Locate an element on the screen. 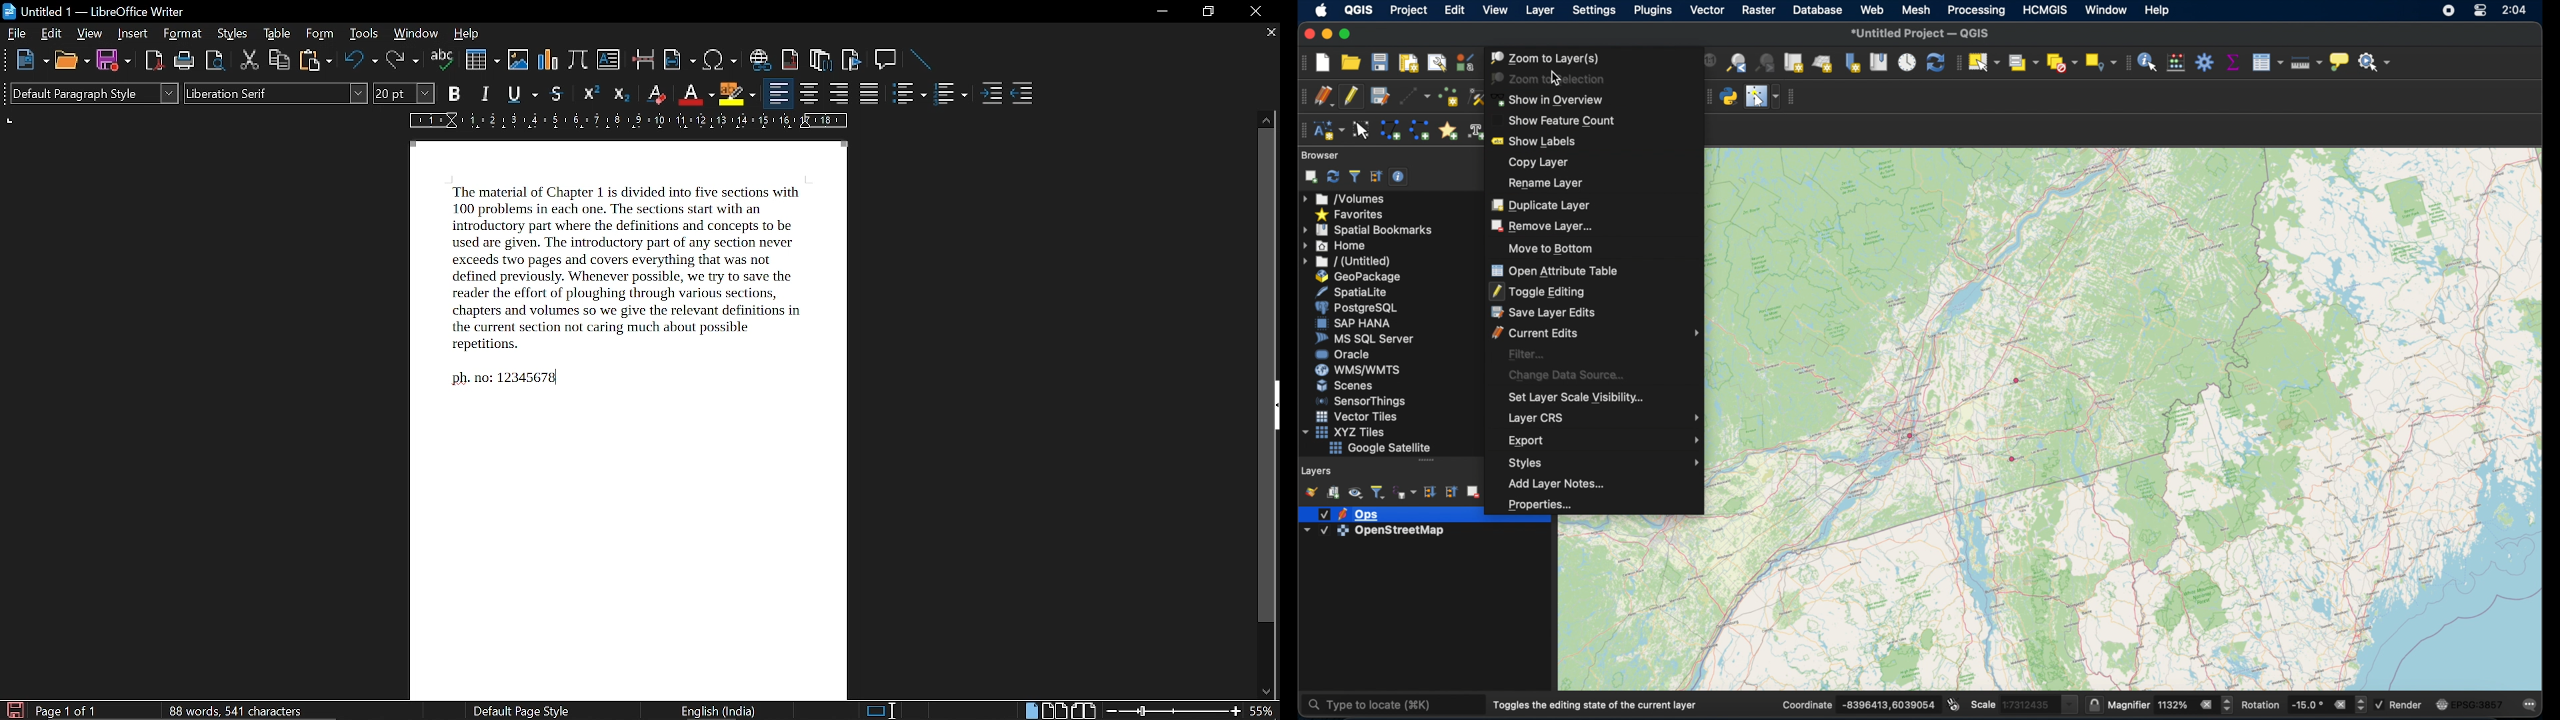  postgresql is located at coordinates (1353, 307).